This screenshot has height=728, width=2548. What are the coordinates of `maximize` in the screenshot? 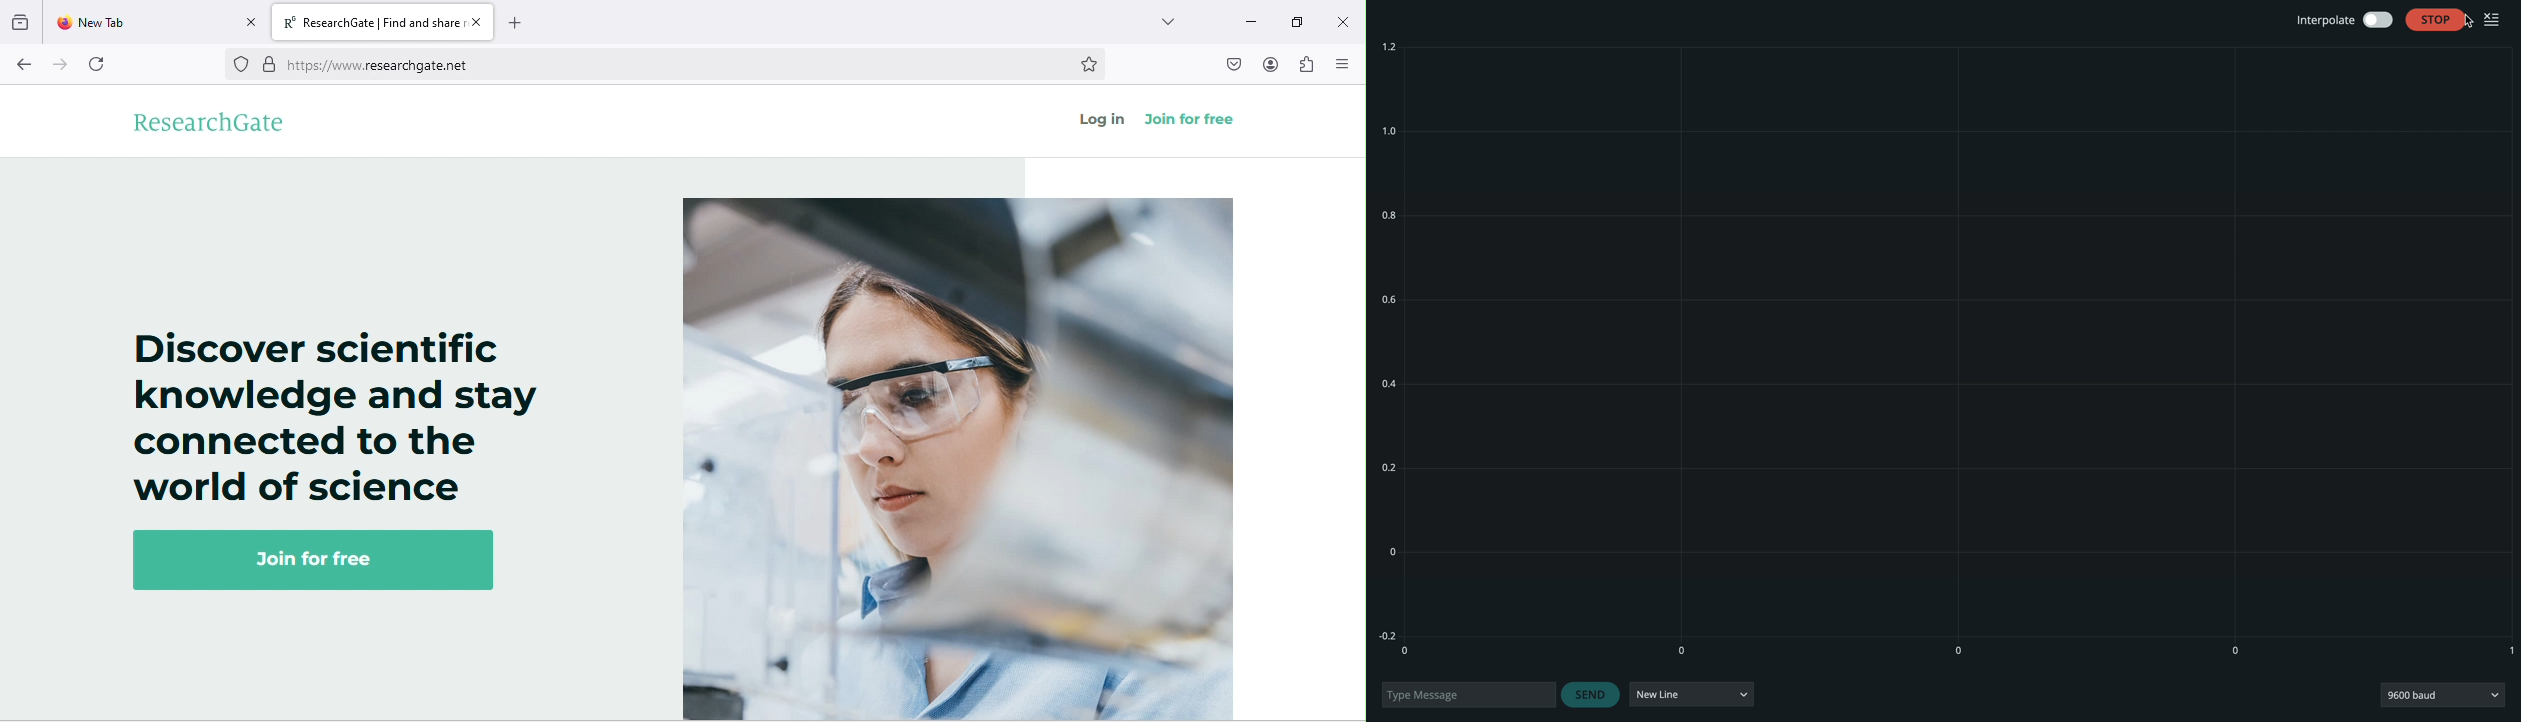 It's located at (1297, 23).